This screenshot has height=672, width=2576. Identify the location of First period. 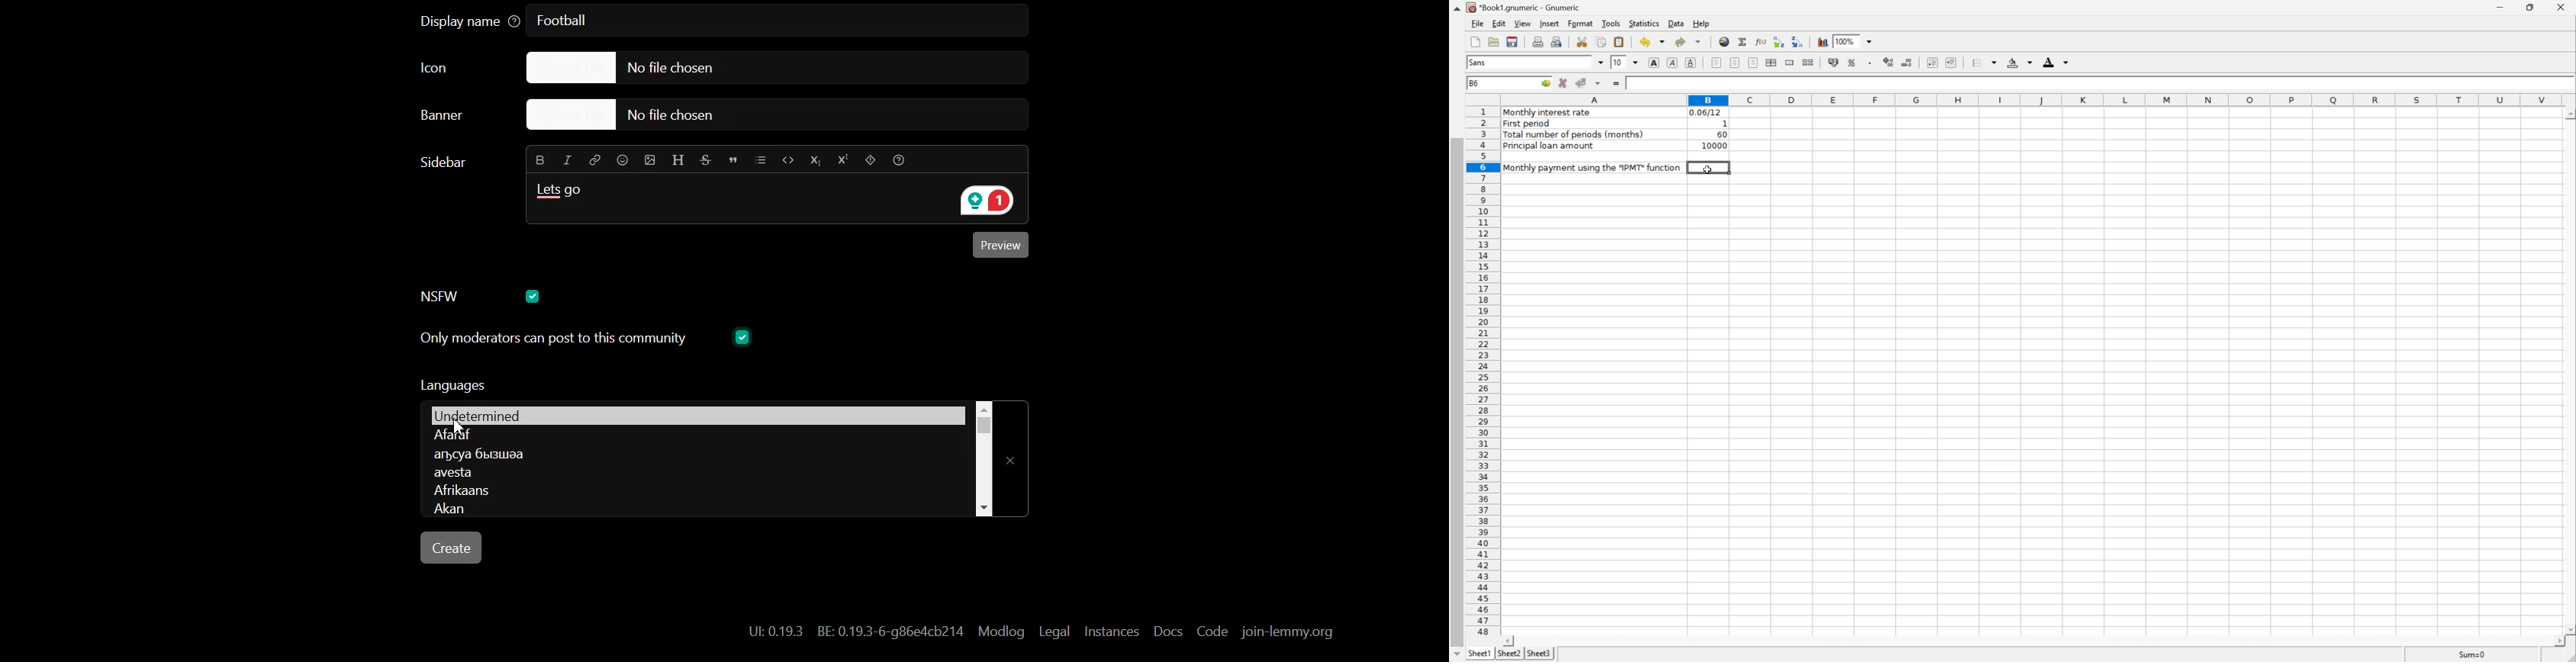
(1530, 123).